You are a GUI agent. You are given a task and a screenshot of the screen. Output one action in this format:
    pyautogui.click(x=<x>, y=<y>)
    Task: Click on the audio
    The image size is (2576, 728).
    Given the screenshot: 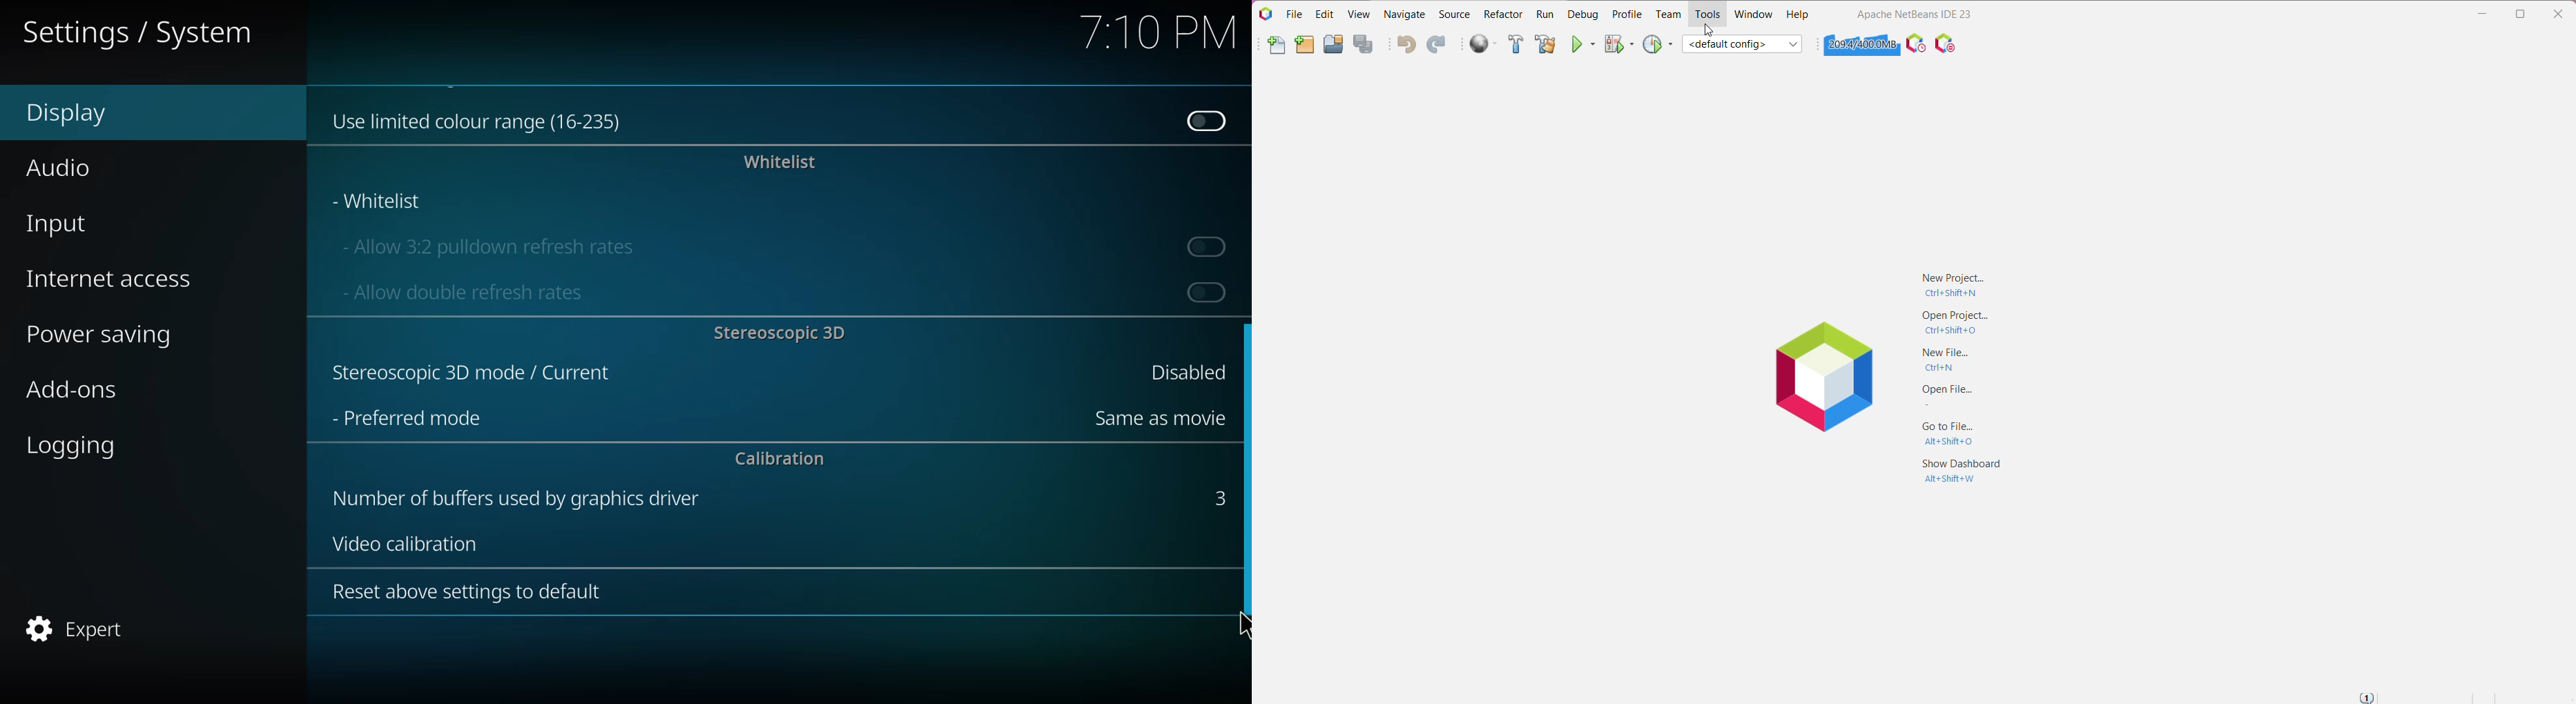 What is the action you would take?
    pyautogui.click(x=63, y=166)
    